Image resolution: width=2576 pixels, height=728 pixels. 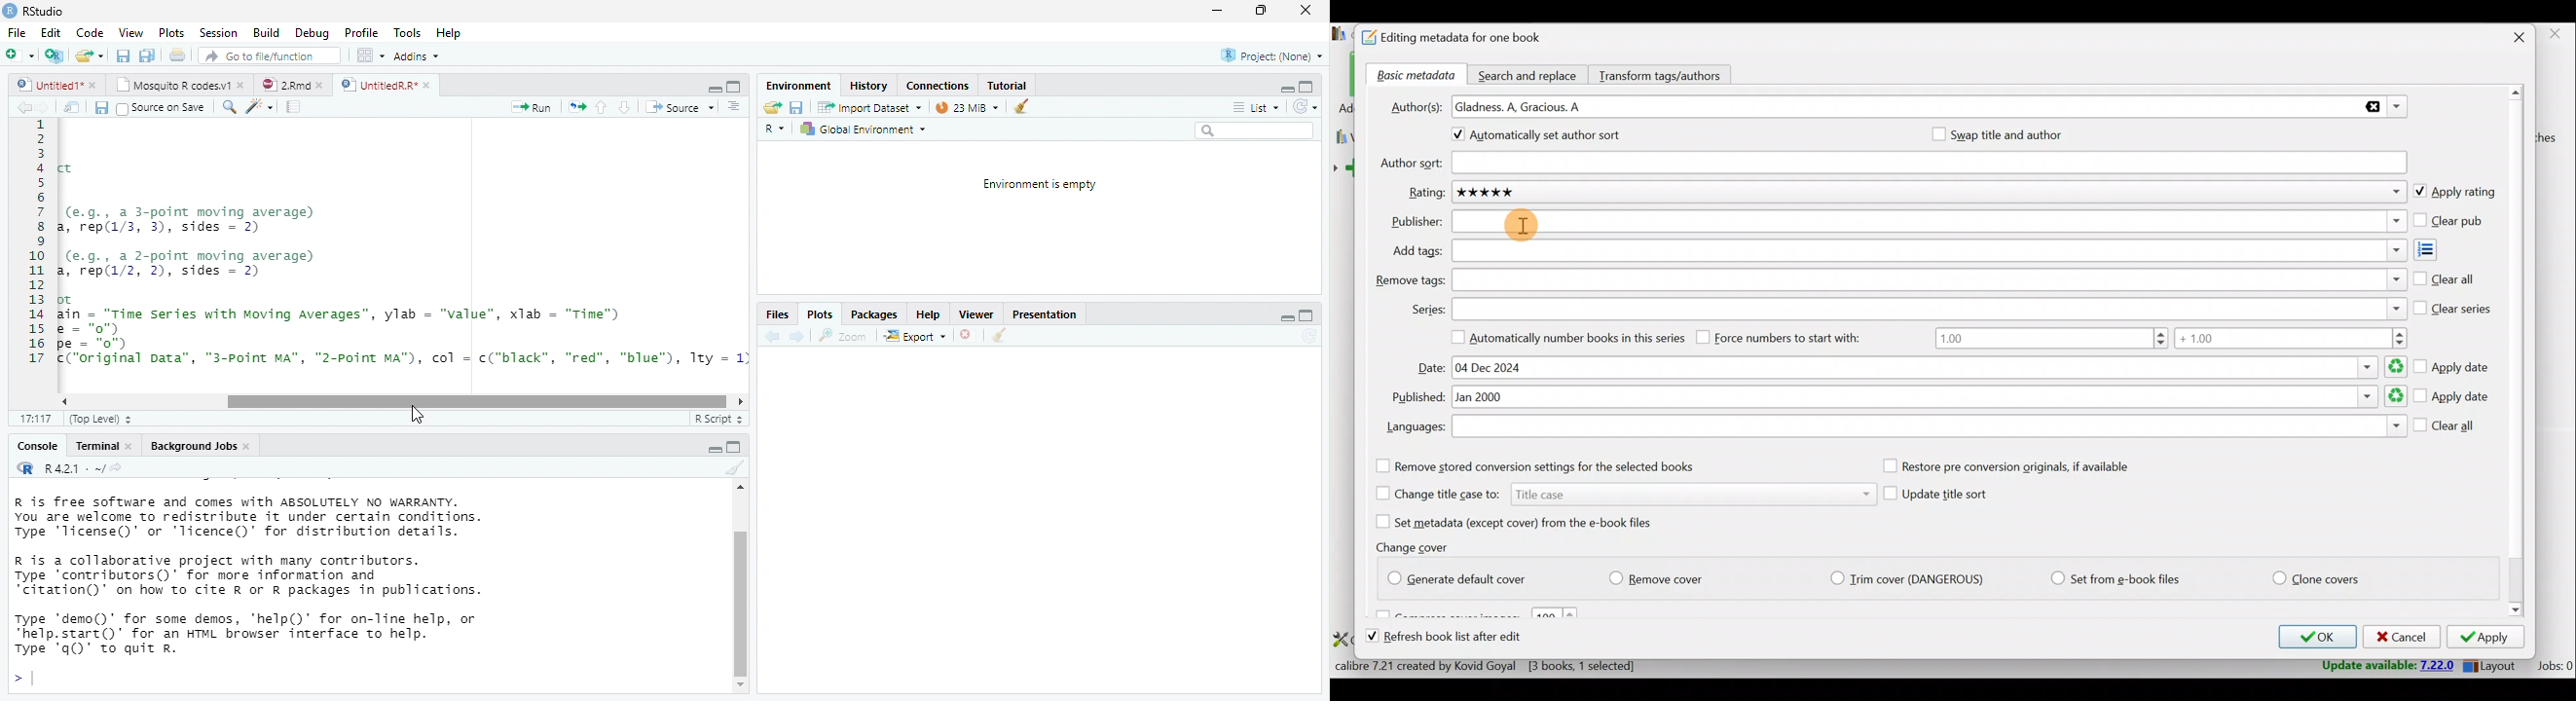 What do you see at coordinates (2020, 467) in the screenshot?
I see `Restore pre conversion originals, if available` at bounding box center [2020, 467].